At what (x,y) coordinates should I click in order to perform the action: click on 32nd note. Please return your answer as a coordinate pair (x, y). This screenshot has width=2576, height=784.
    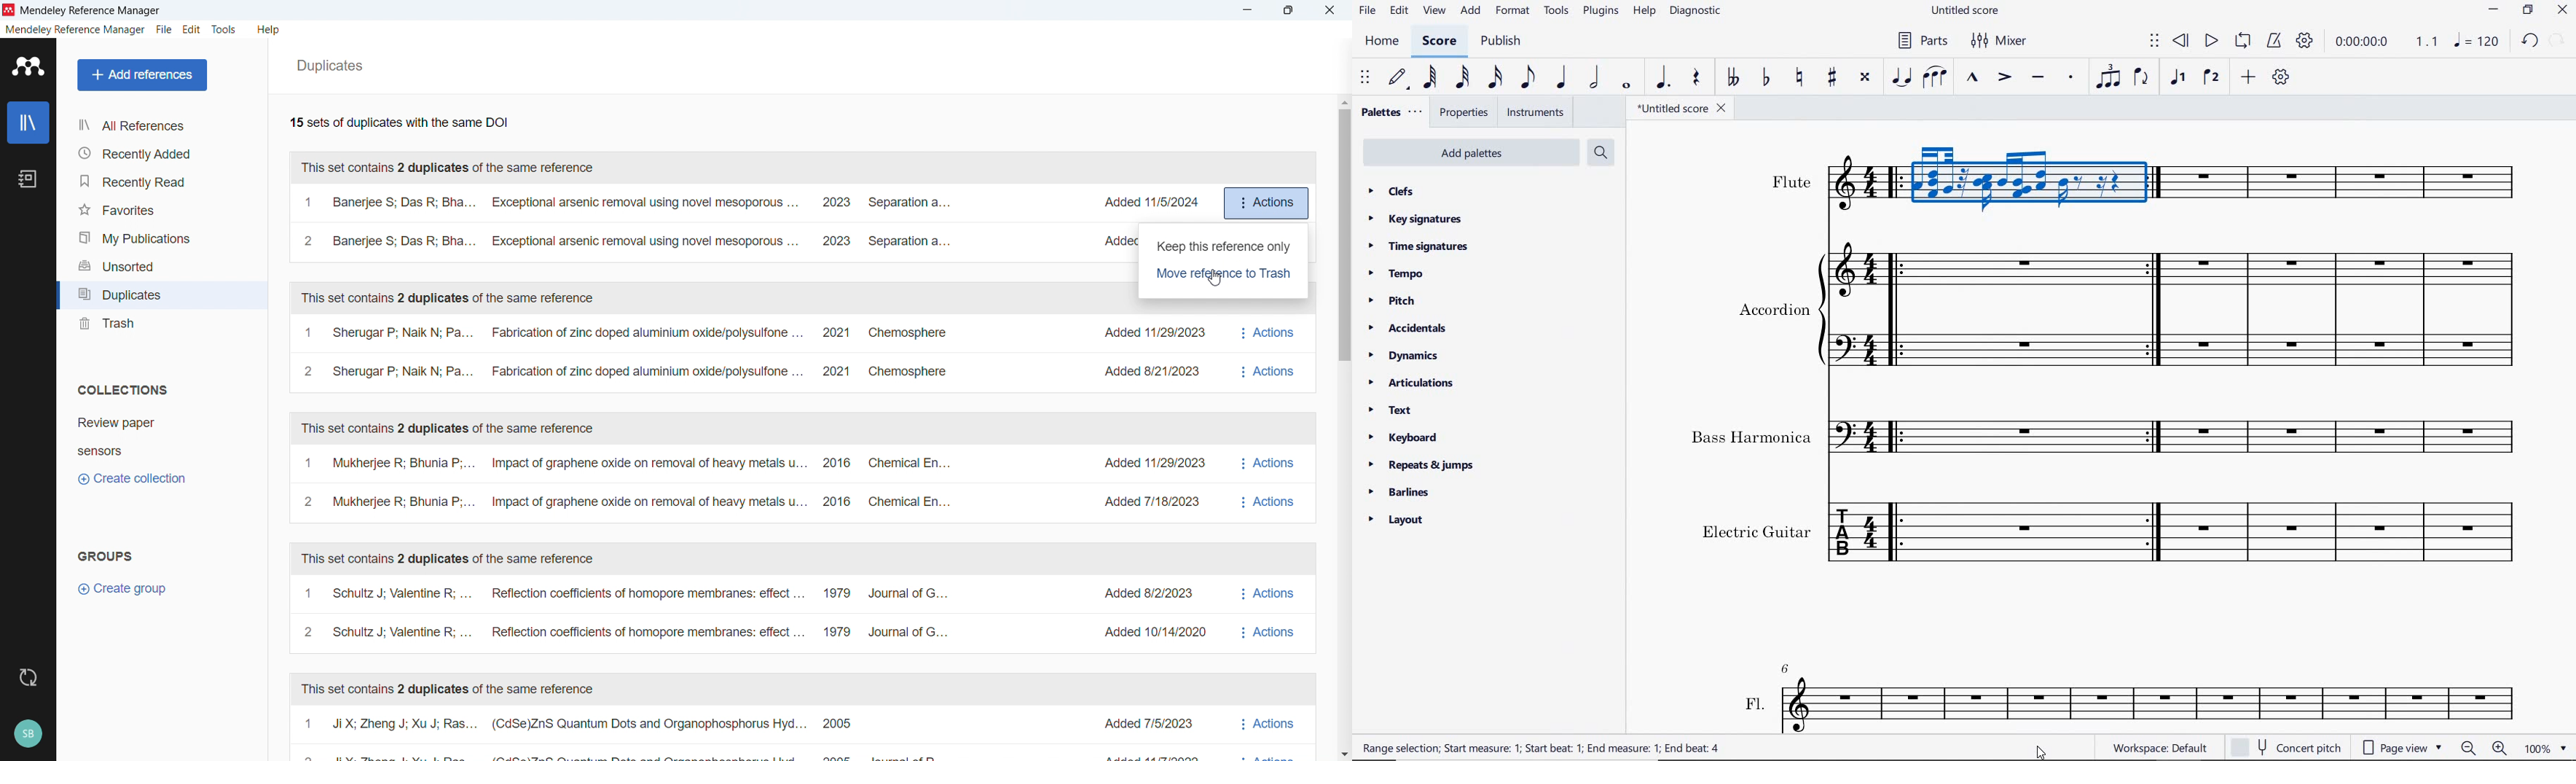
    Looking at the image, I should click on (1462, 79).